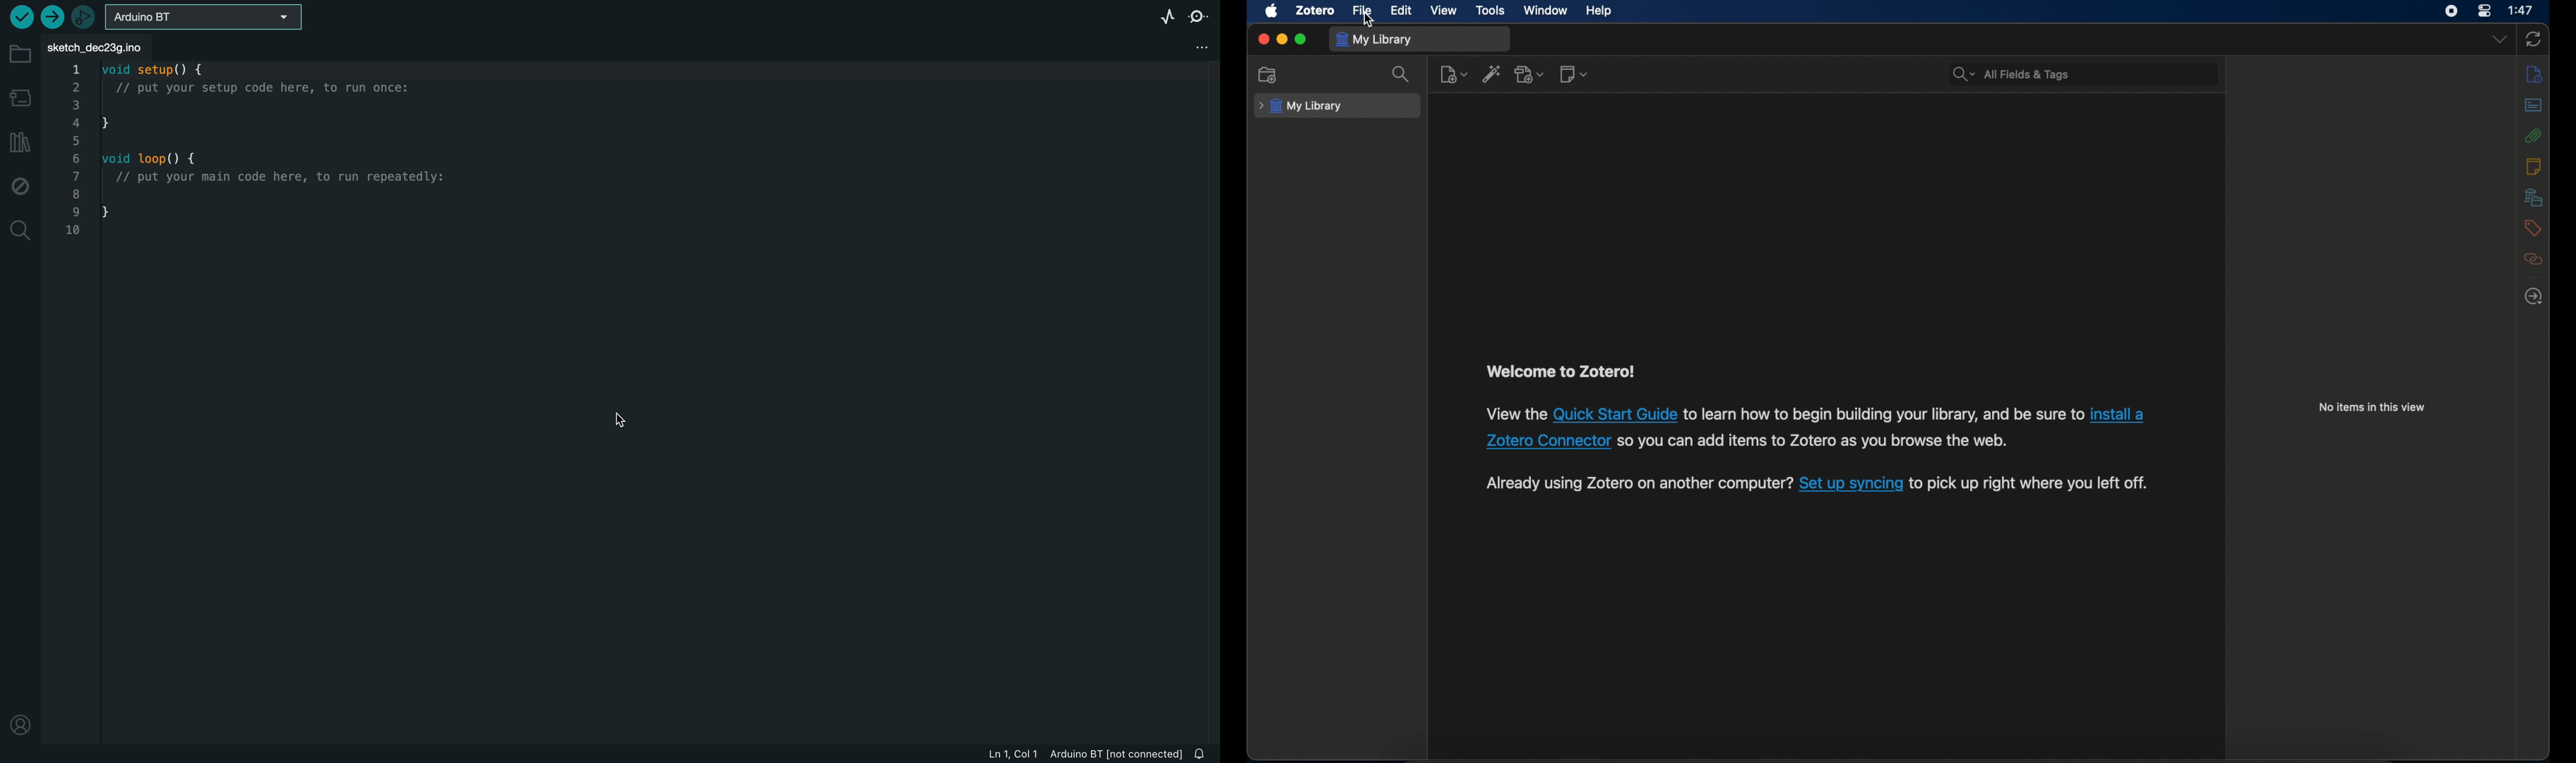 Image resolution: width=2576 pixels, height=784 pixels. I want to click on locate, so click(2534, 296).